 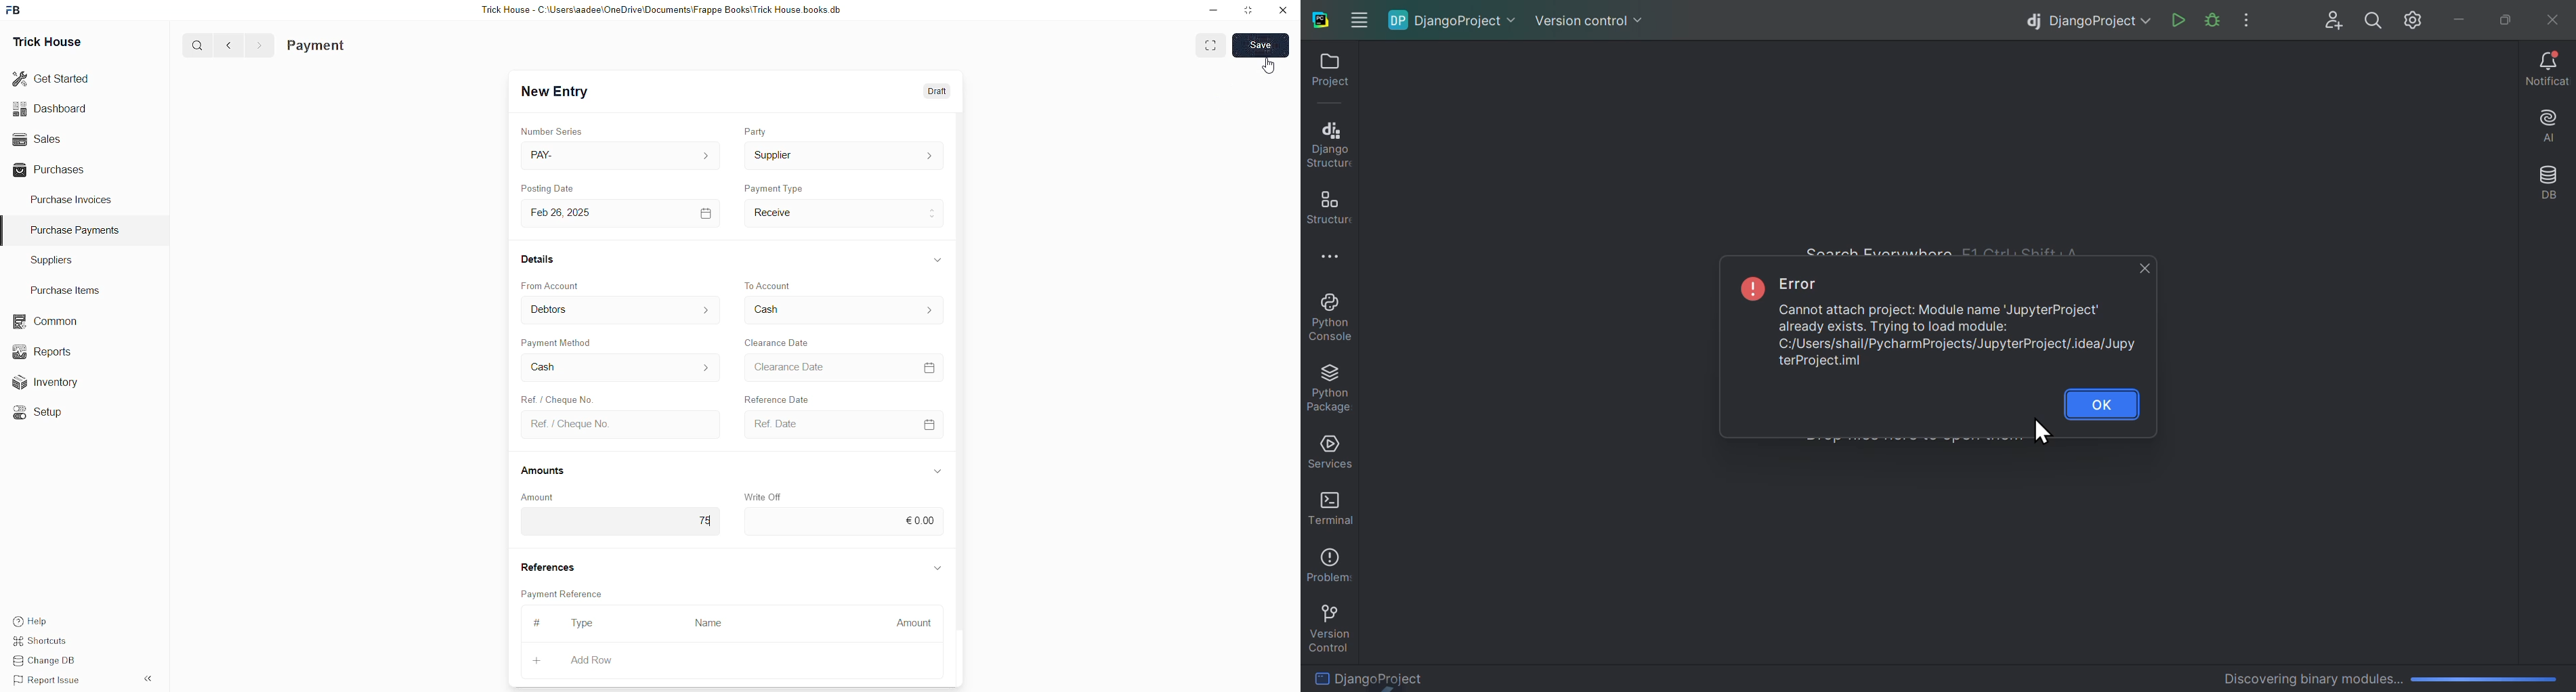 What do you see at coordinates (54, 77) in the screenshot?
I see `Get Started` at bounding box center [54, 77].